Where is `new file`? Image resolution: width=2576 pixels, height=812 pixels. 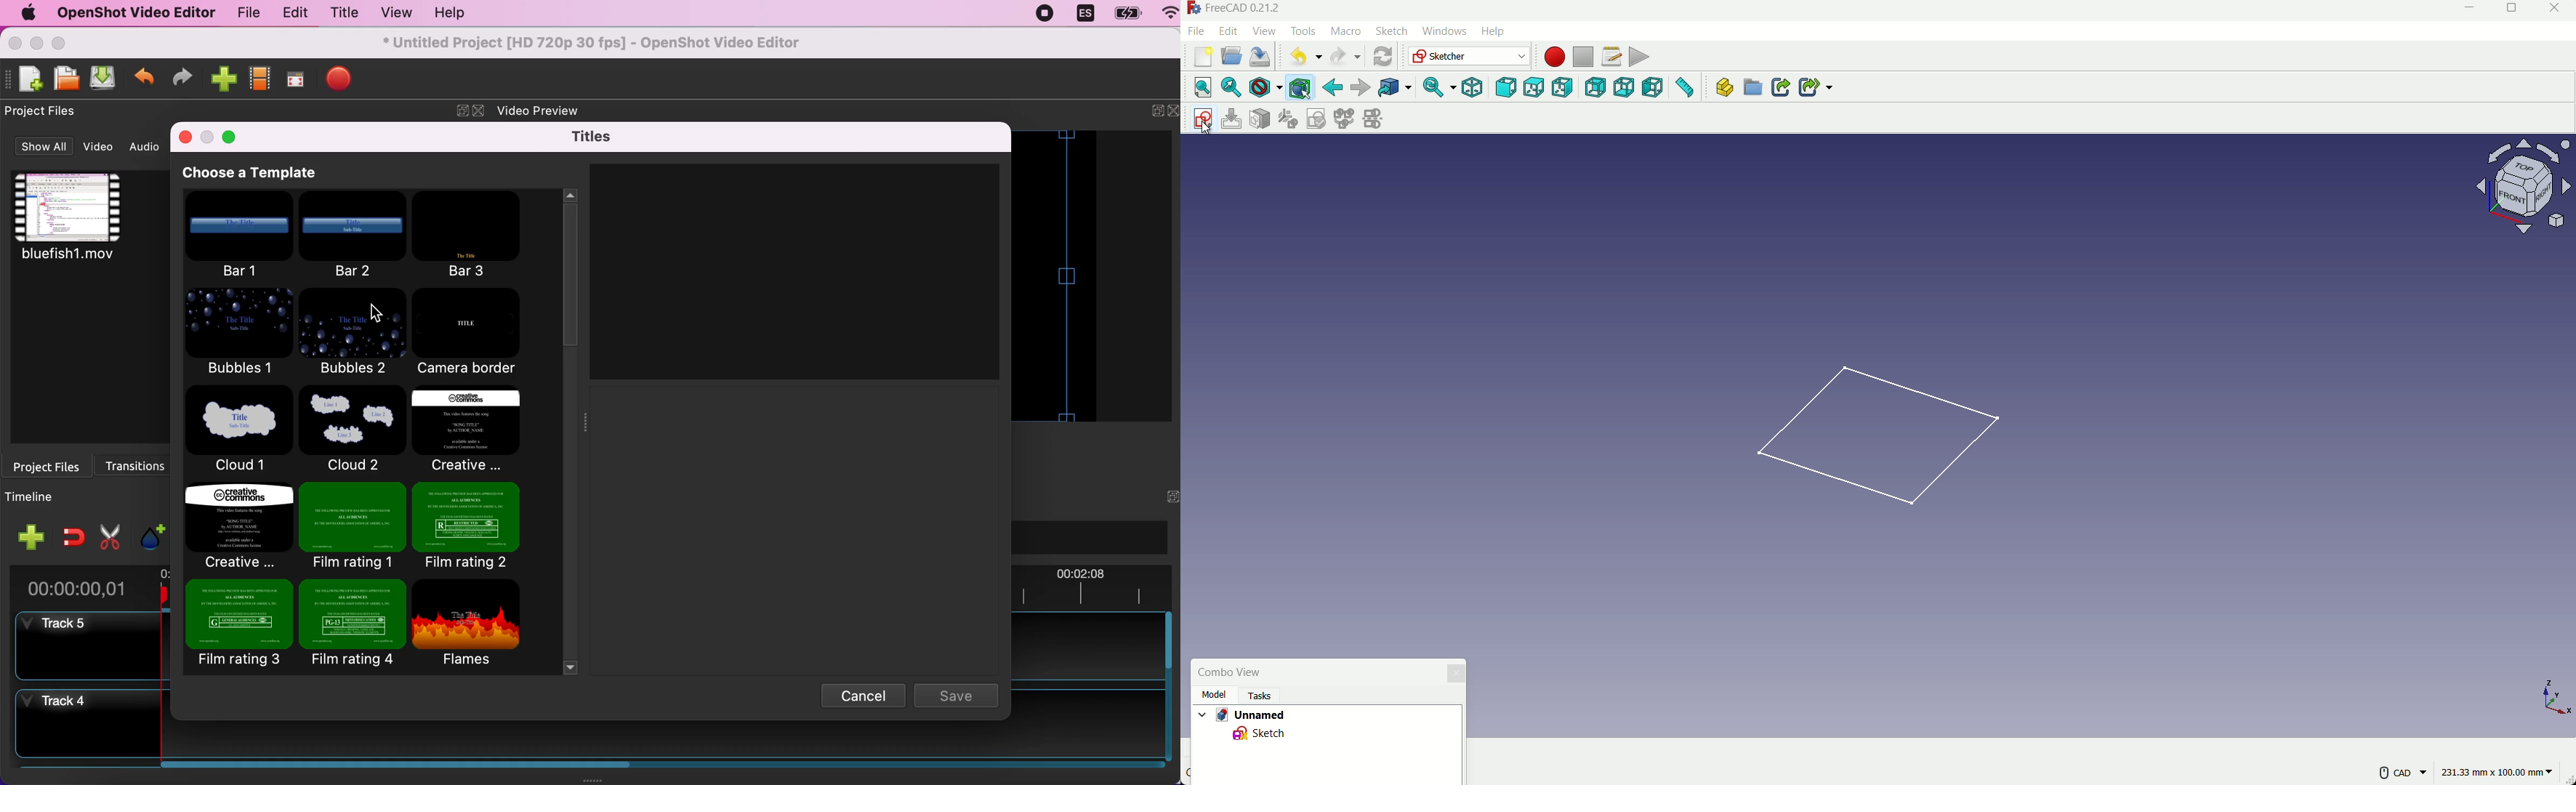 new file is located at coordinates (1204, 57).